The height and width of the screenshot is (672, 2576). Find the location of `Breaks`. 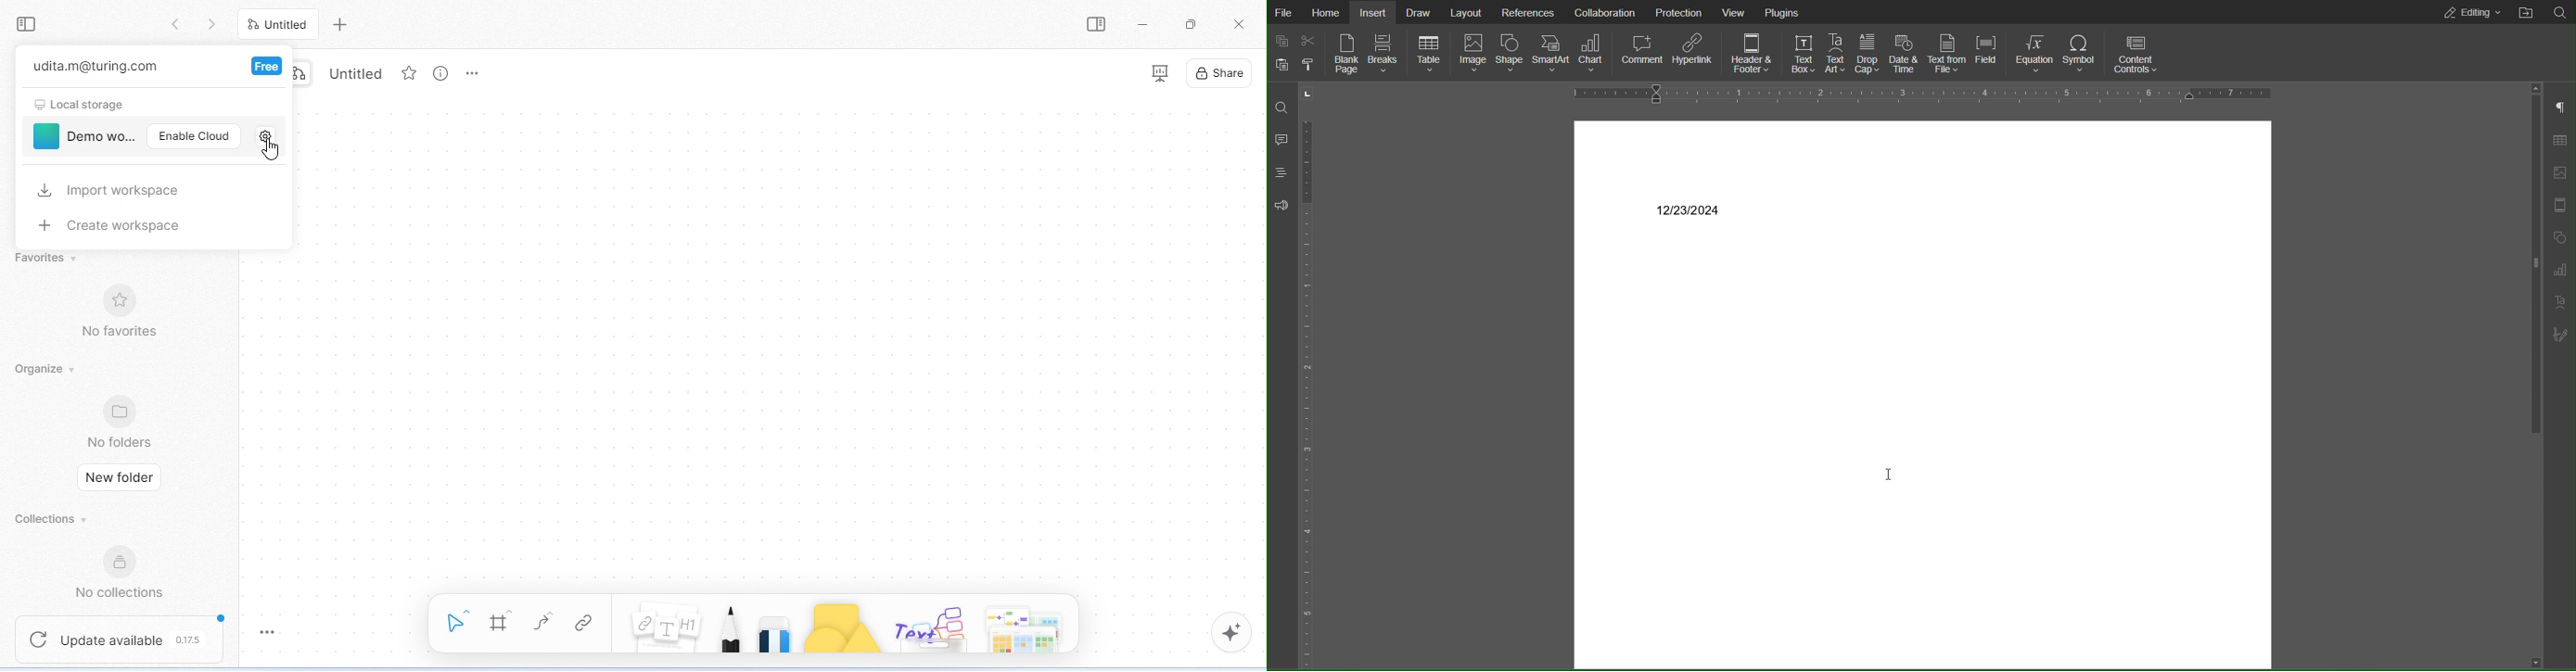

Breaks is located at coordinates (1387, 54).